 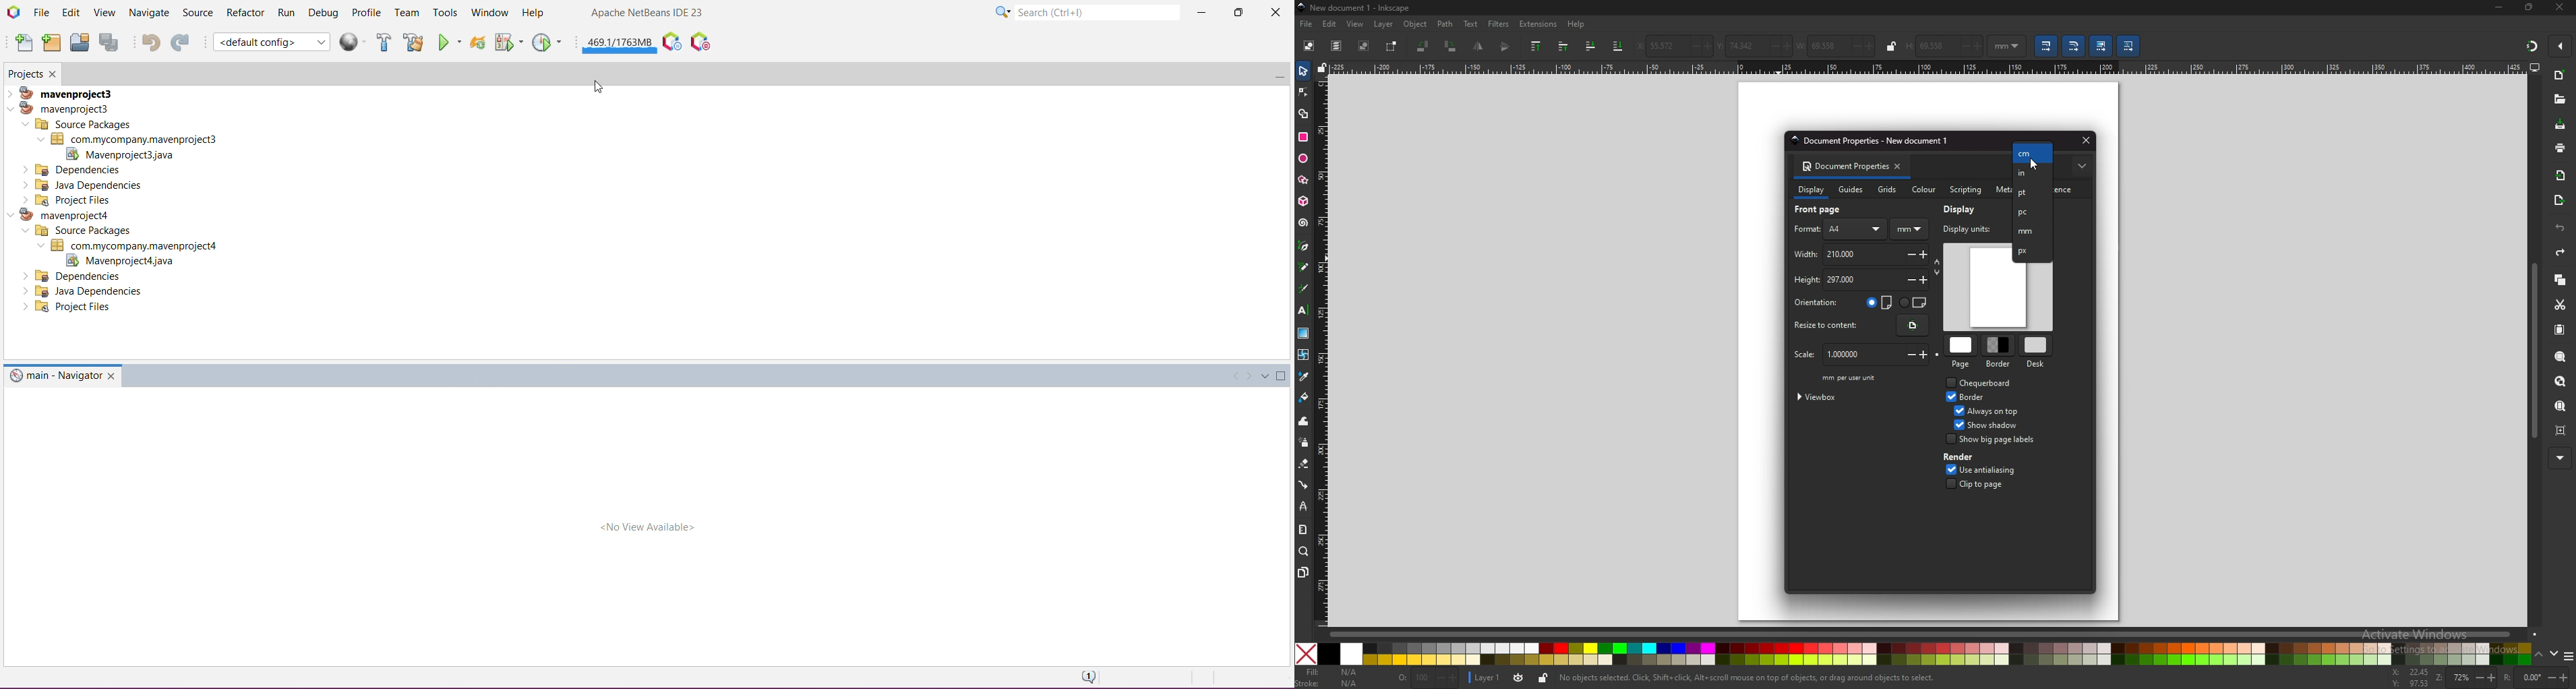 What do you see at coordinates (41, 12) in the screenshot?
I see `File` at bounding box center [41, 12].